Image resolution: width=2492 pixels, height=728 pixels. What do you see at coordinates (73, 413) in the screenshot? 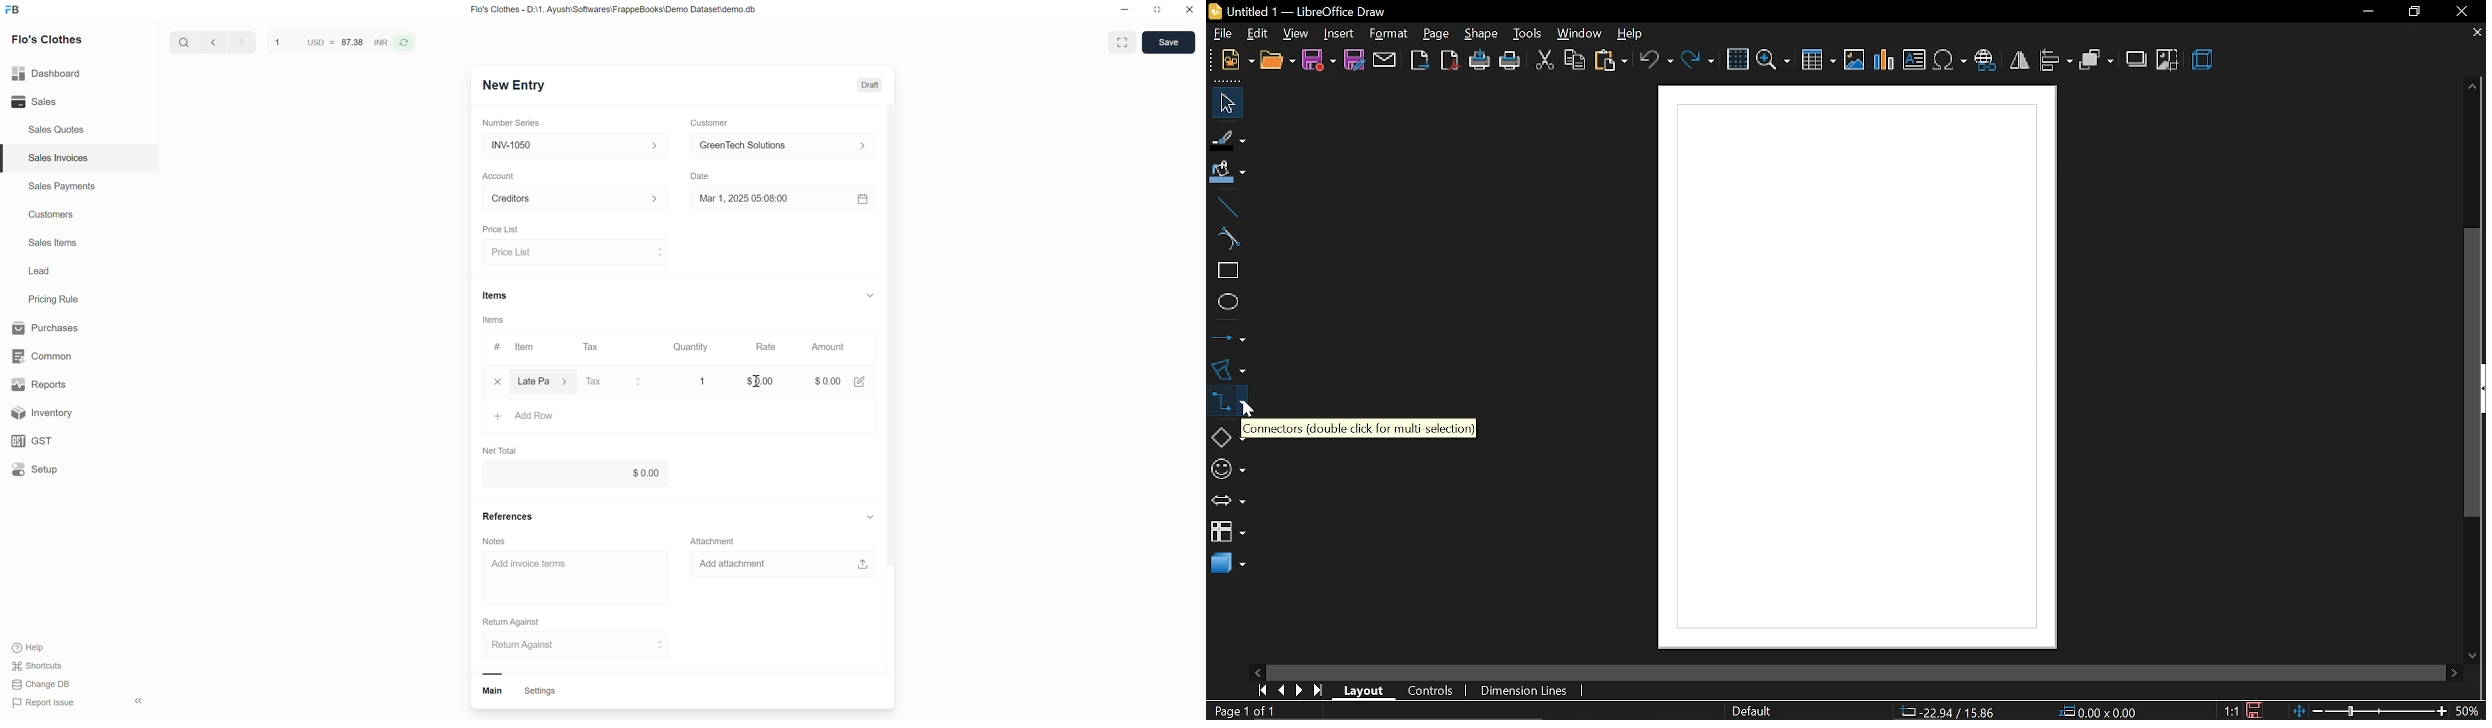
I see `Inventory ` at bounding box center [73, 413].